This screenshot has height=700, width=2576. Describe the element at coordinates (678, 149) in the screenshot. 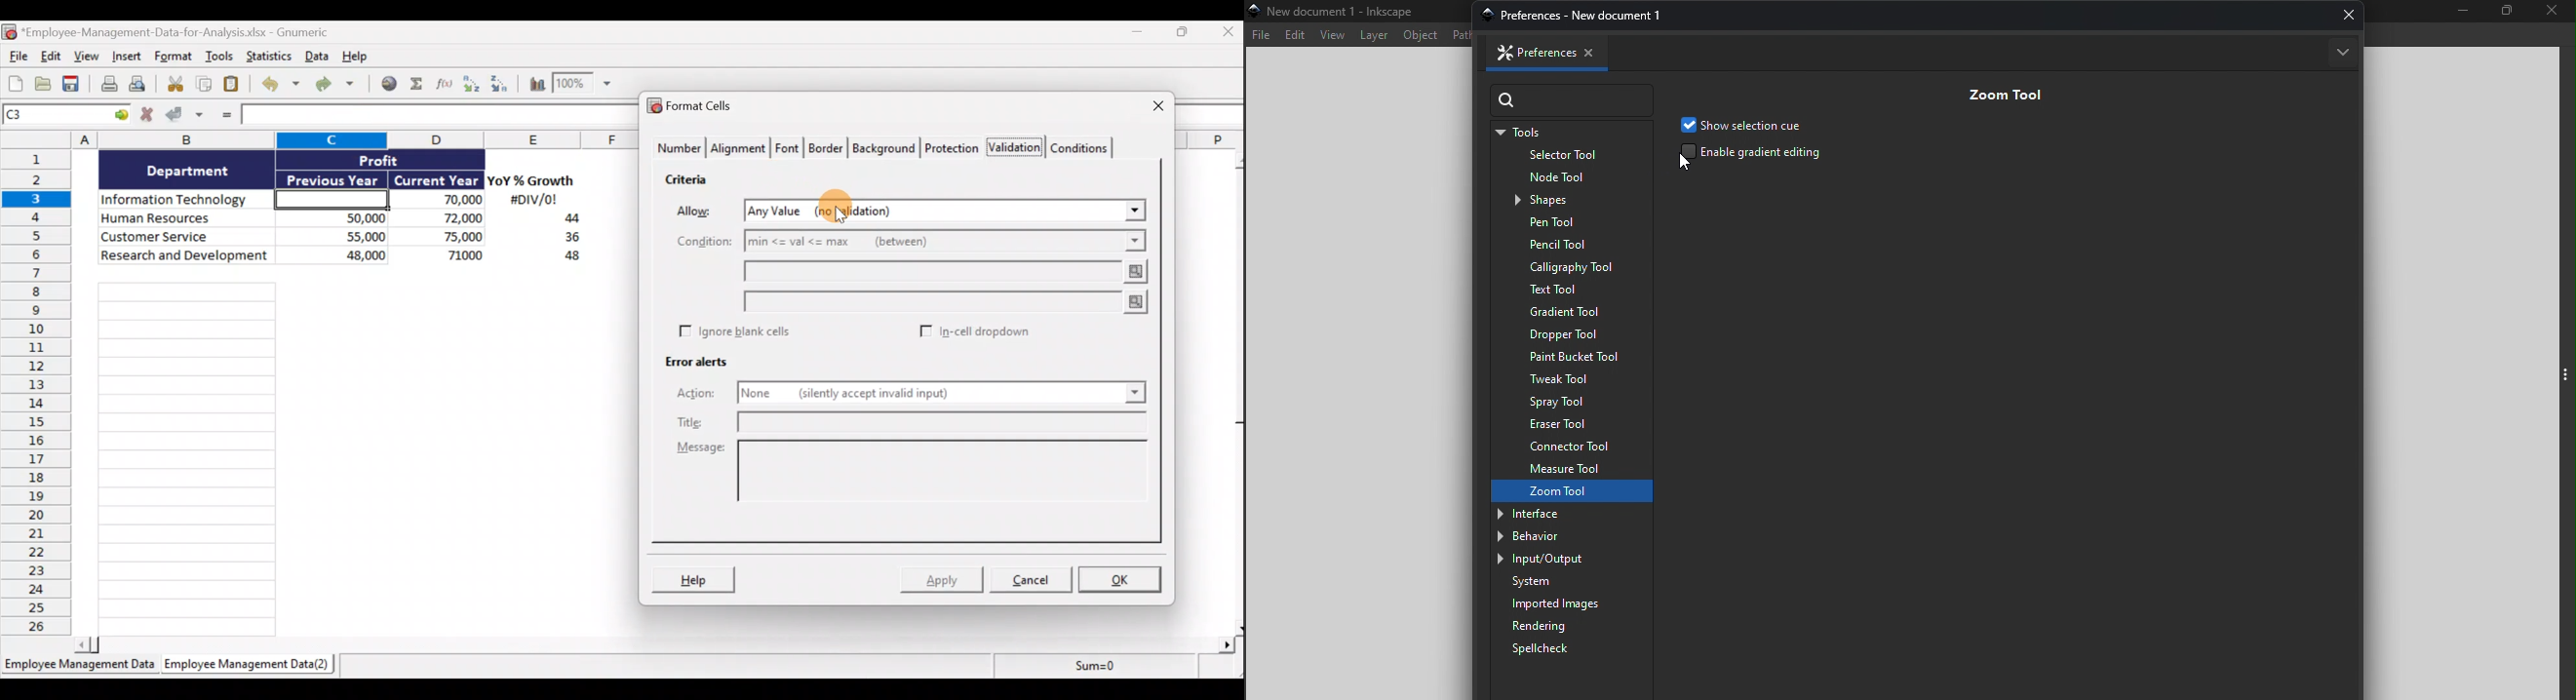

I see `Number` at that location.